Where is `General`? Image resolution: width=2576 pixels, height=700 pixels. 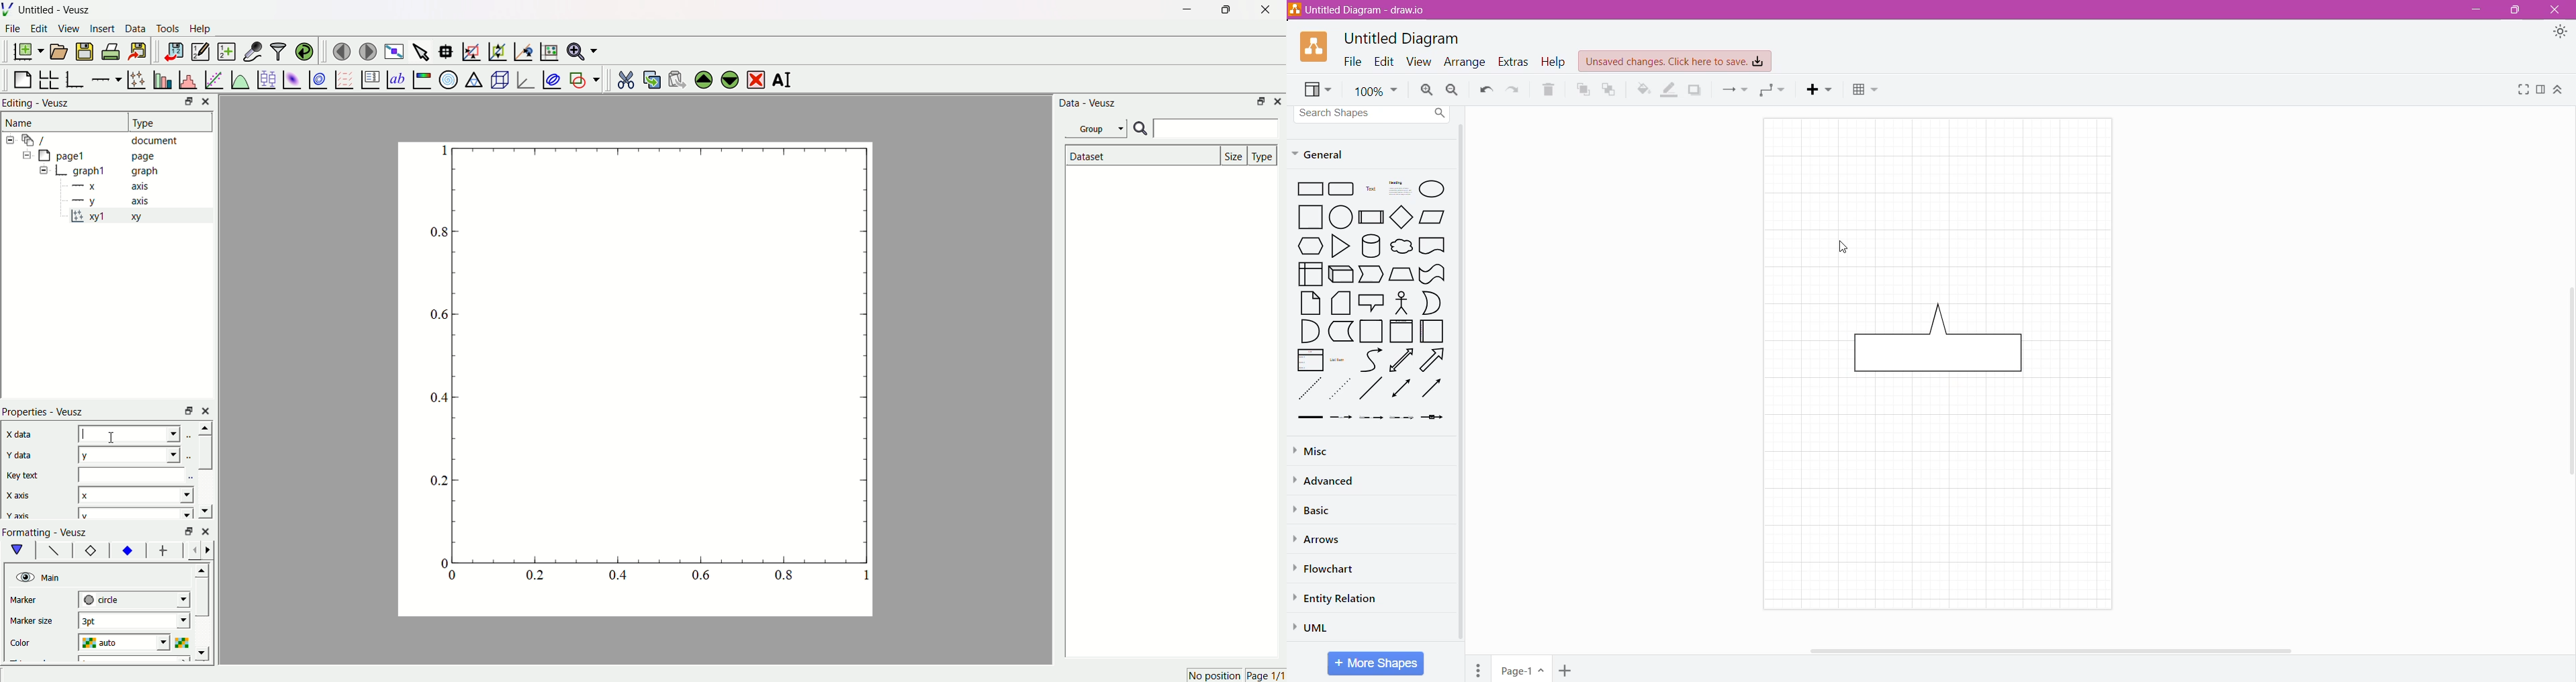
General is located at coordinates (1327, 154).